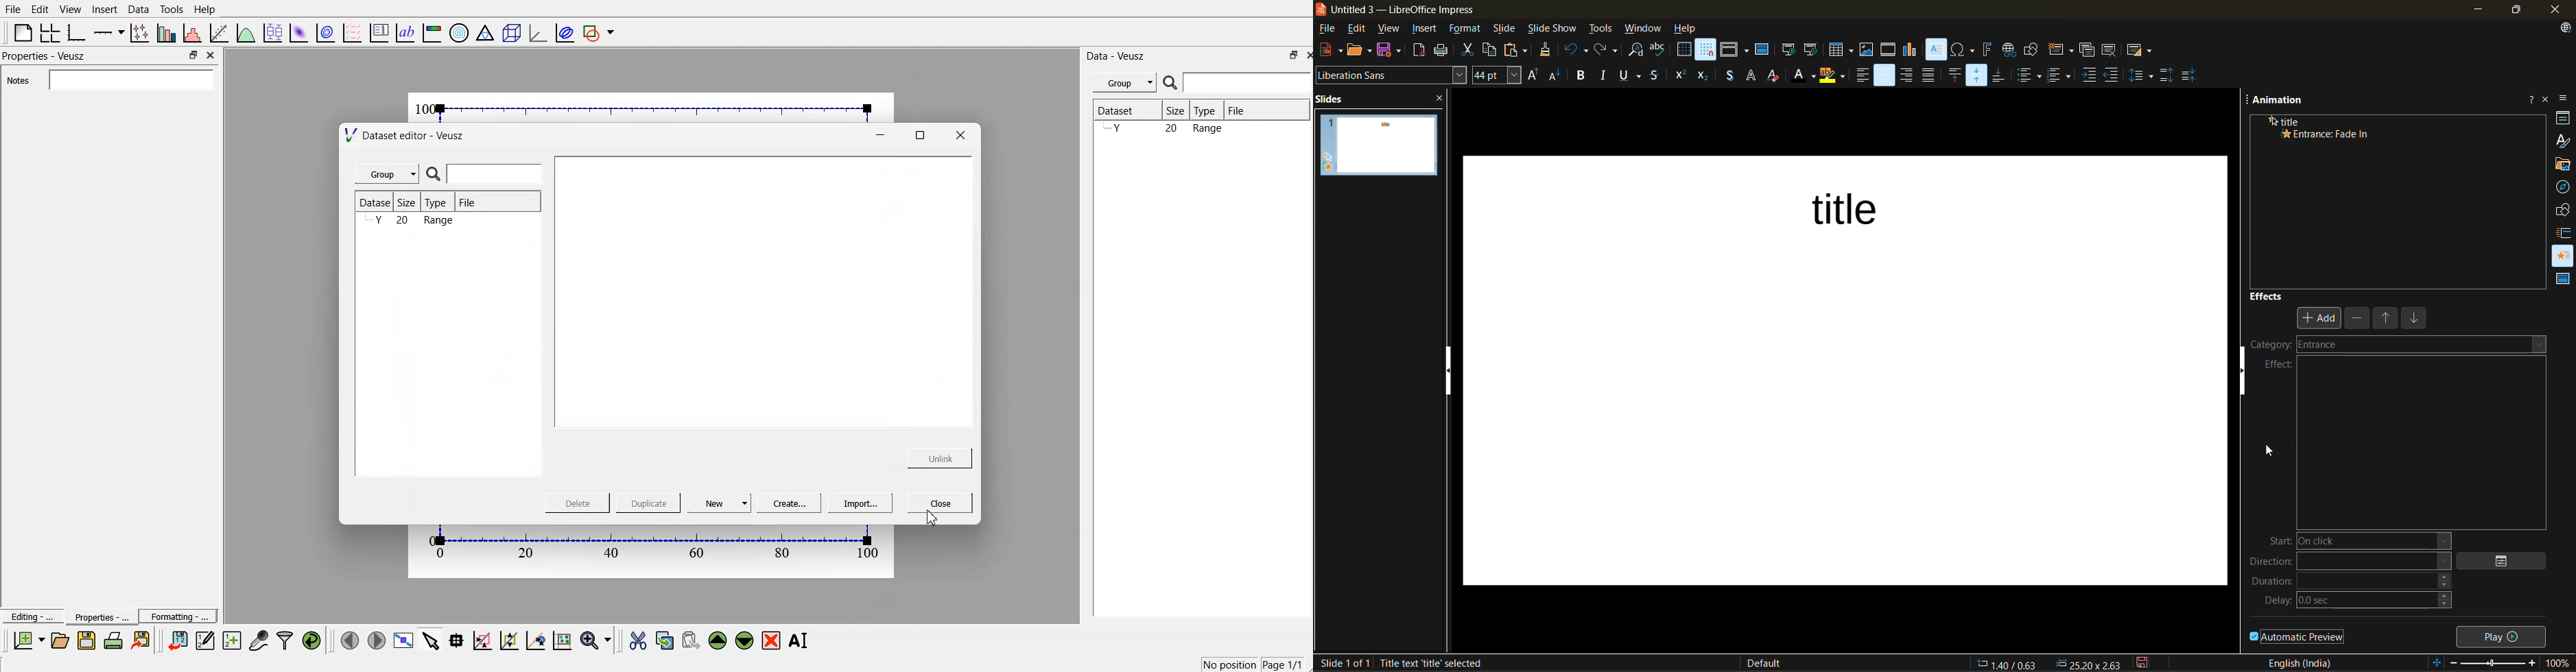 This screenshot has width=2576, height=672. Describe the element at coordinates (941, 458) in the screenshot. I see `Unlink` at that location.